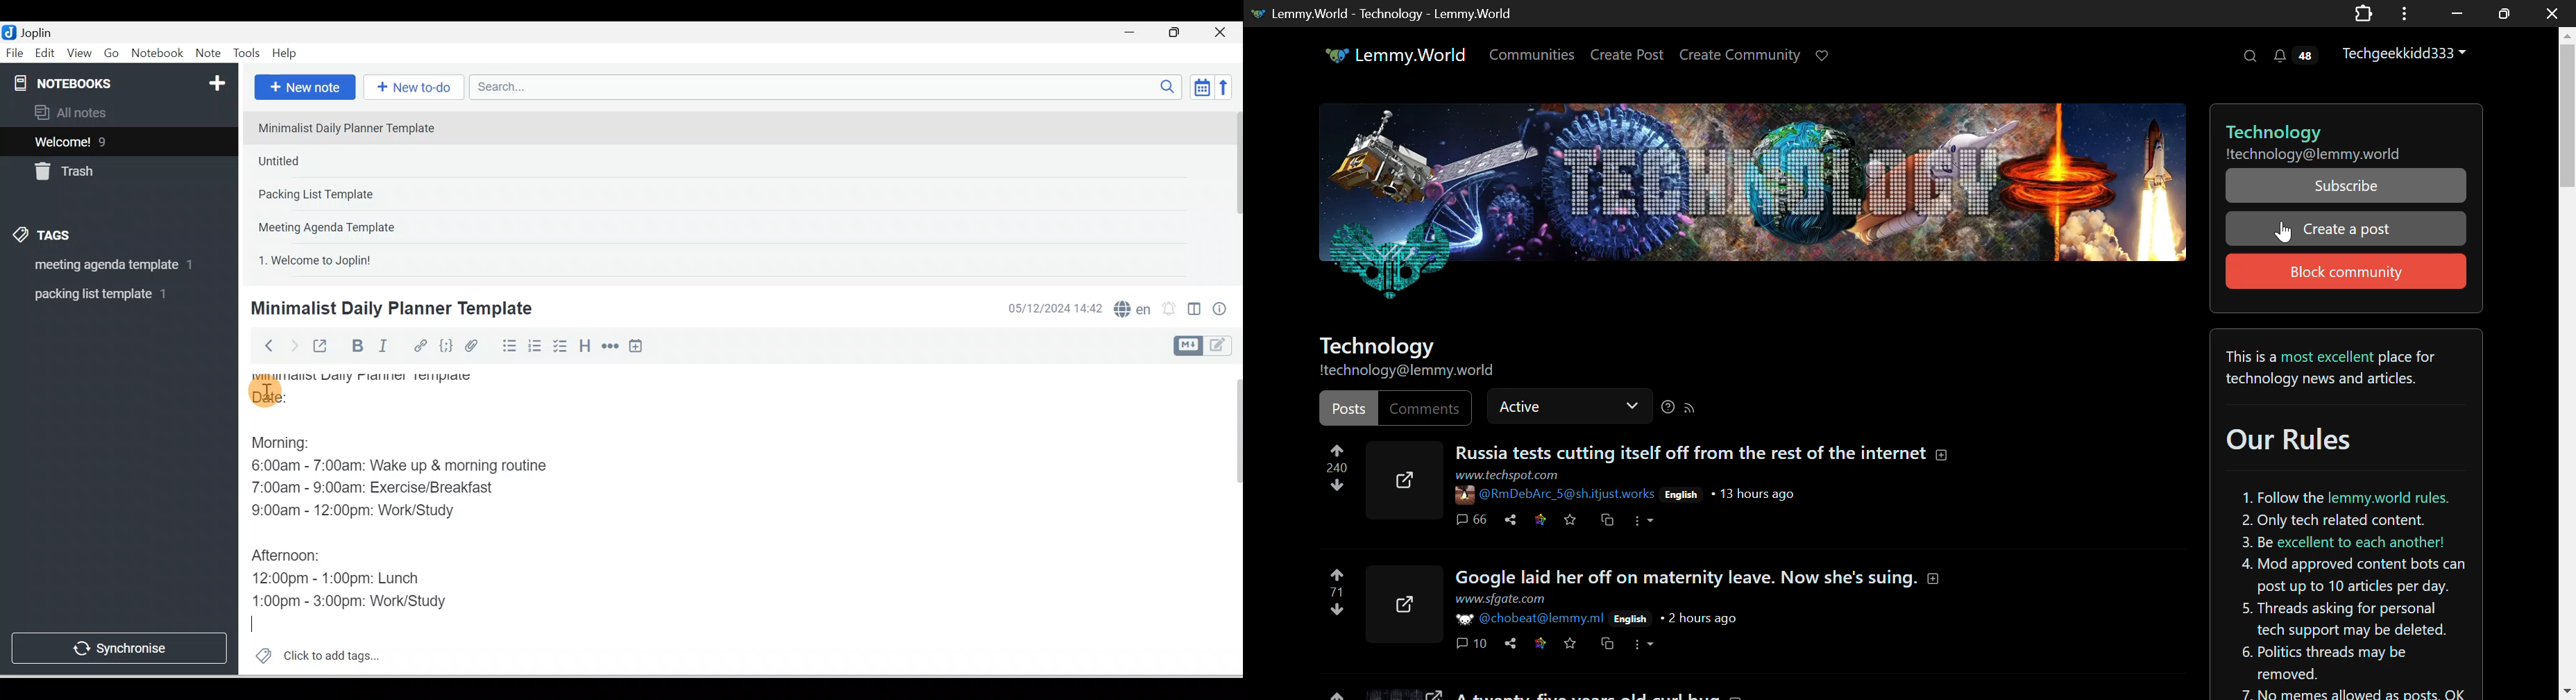  I want to click on 13 hours ago, so click(1759, 494).